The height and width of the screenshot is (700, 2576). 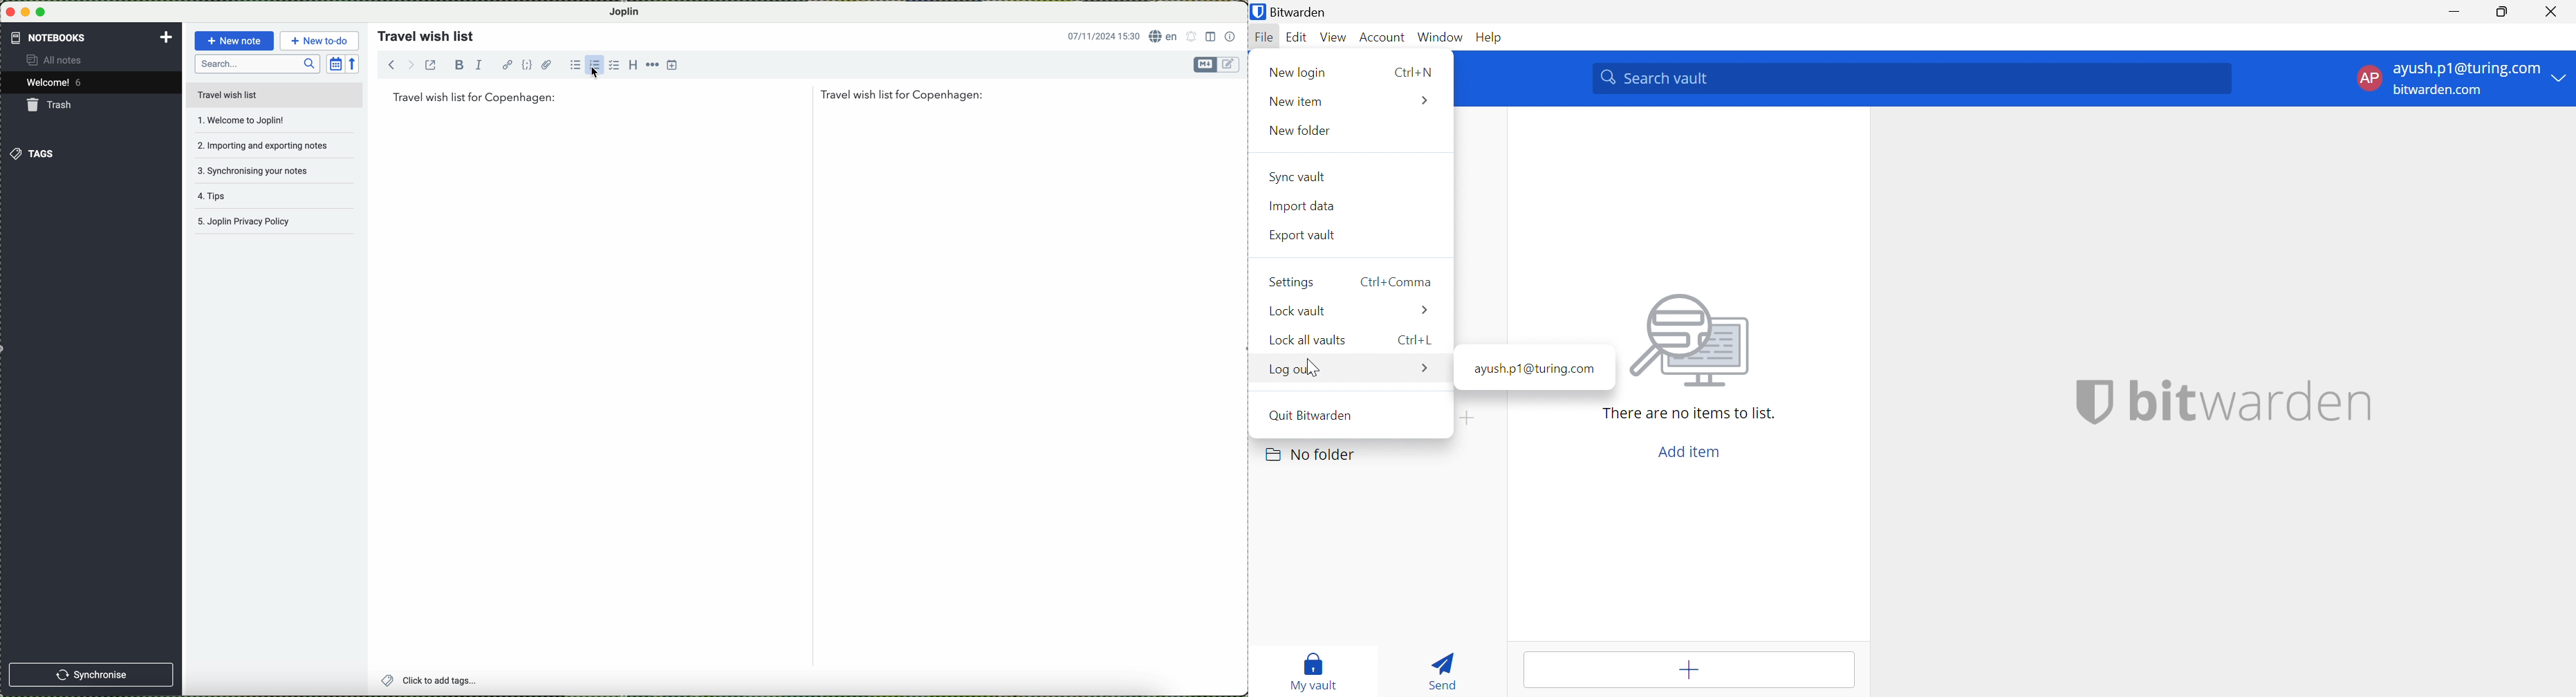 What do you see at coordinates (1263, 38) in the screenshot?
I see `File` at bounding box center [1263, 38].